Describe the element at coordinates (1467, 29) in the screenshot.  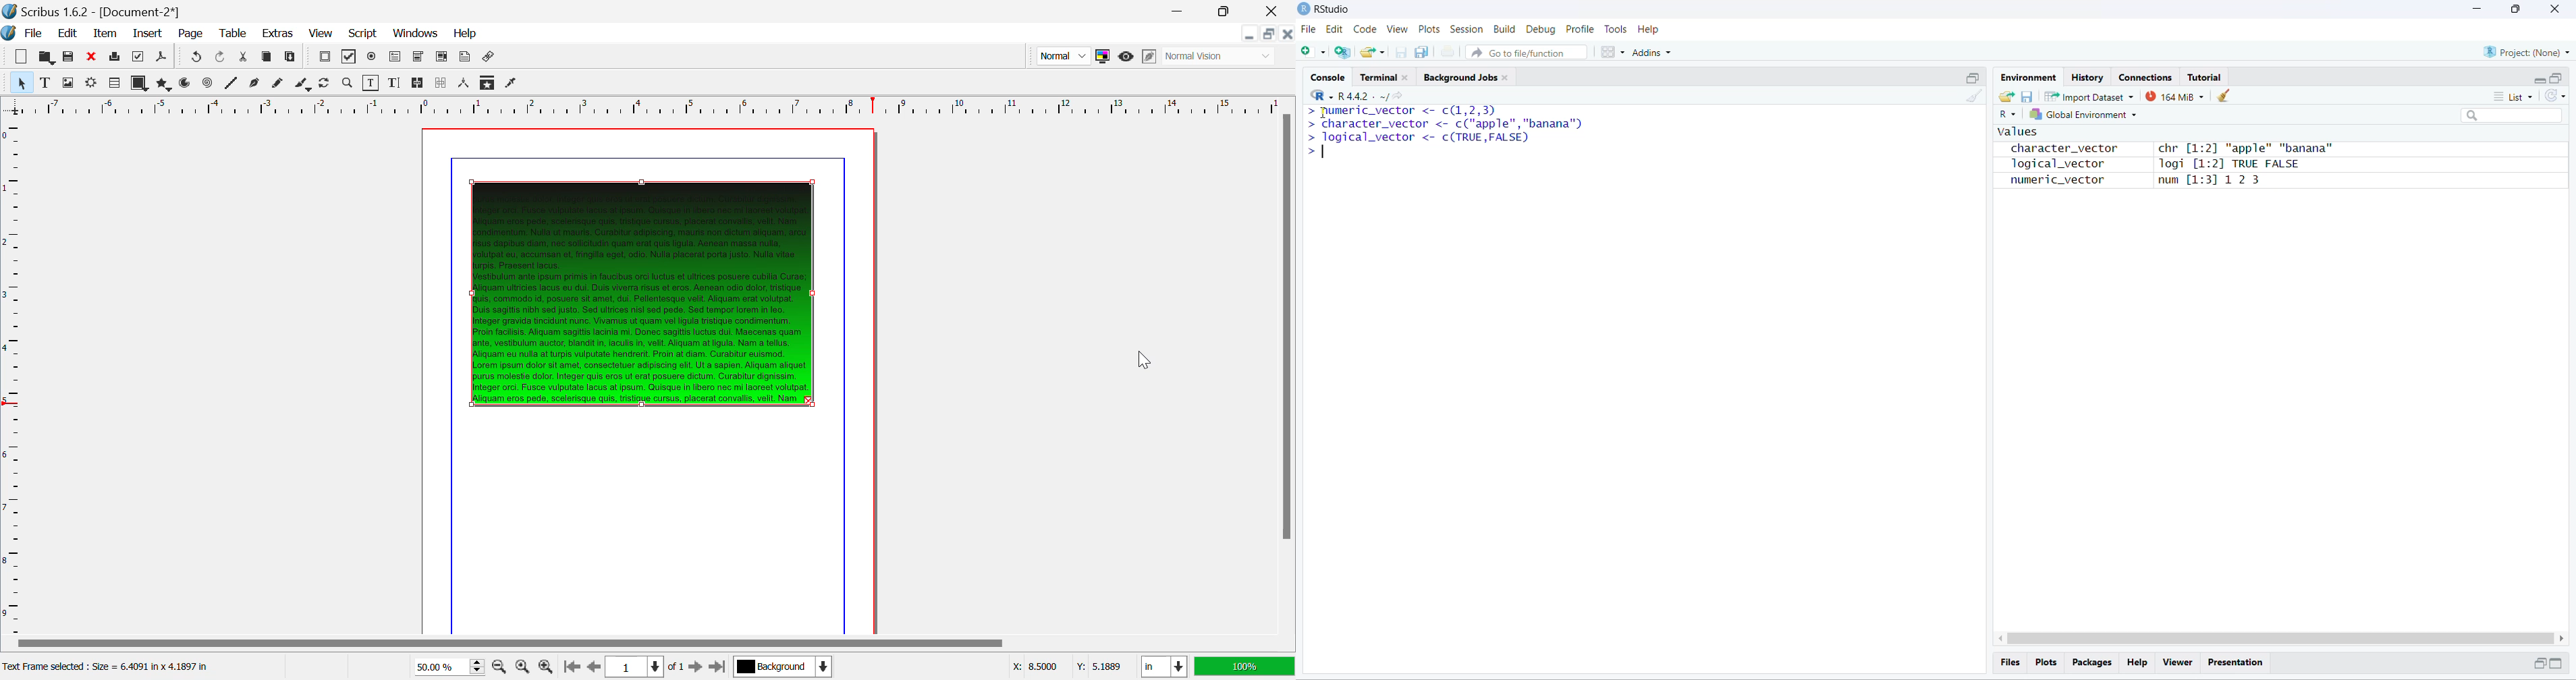
I see `Session` at that location.